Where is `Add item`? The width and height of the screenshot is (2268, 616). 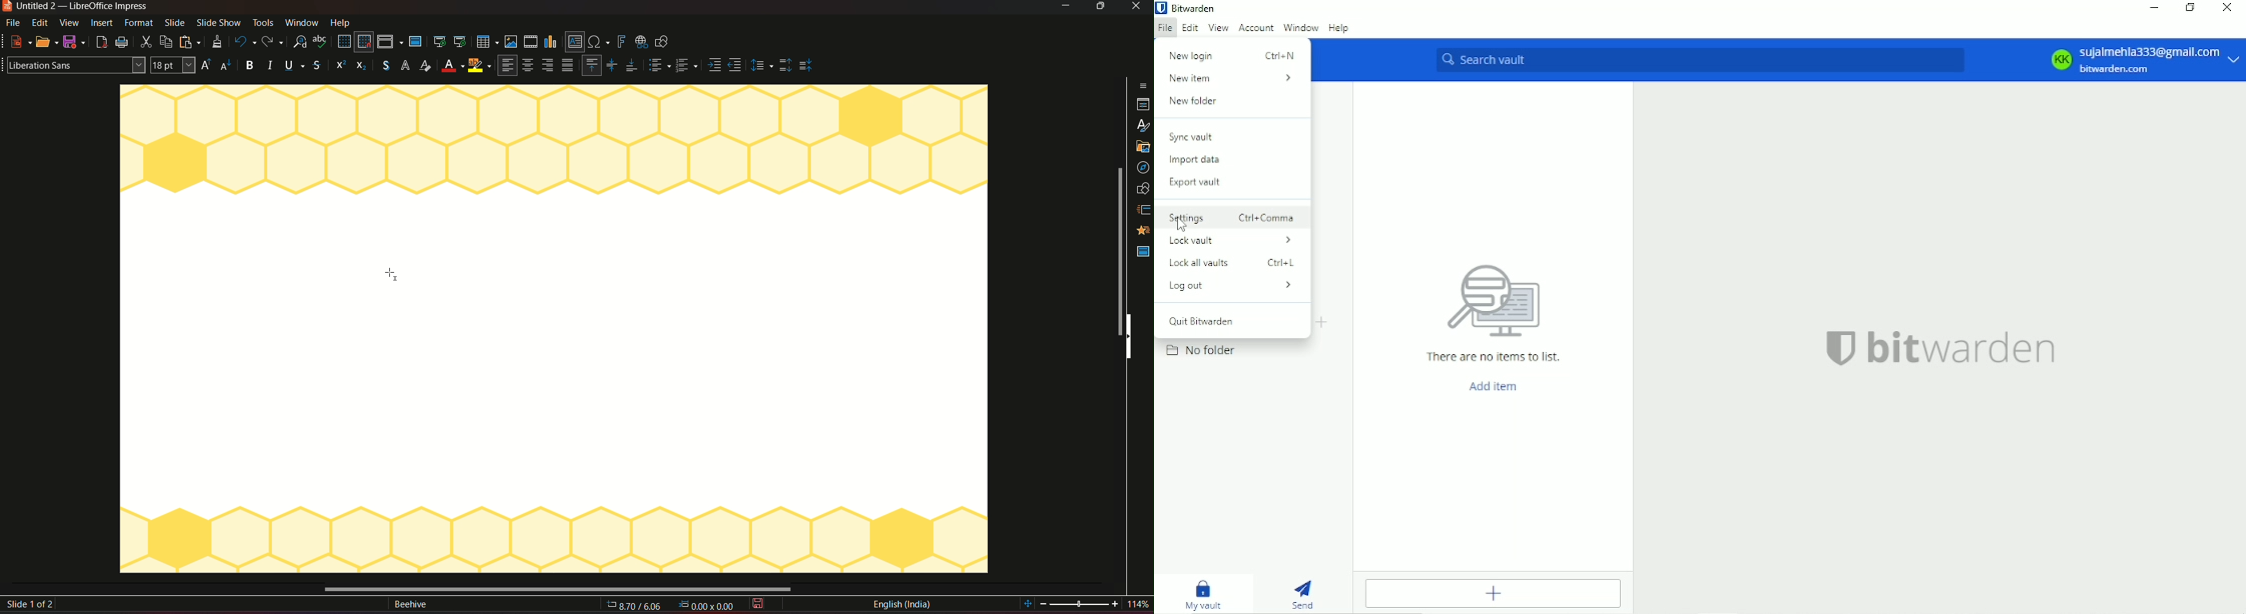
Add item is located at coordinates (1489, 387).